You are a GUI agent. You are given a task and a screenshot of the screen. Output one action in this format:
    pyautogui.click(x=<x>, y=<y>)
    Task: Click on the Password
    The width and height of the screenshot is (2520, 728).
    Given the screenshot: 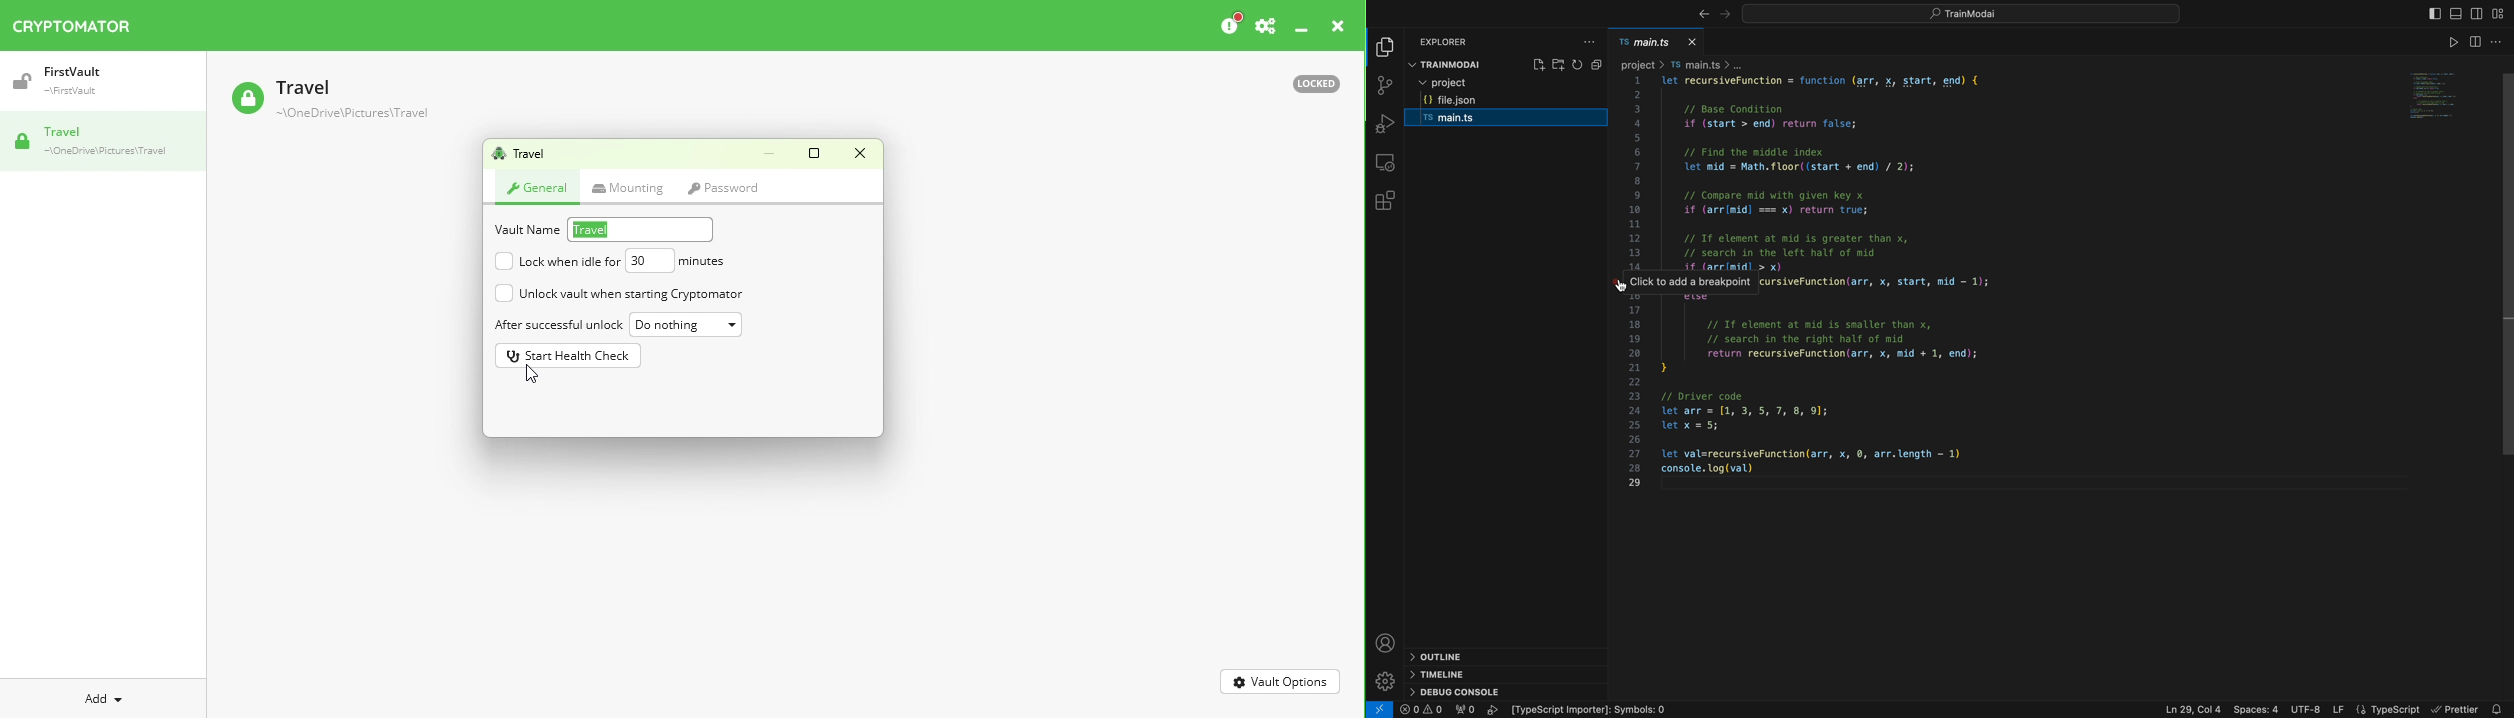 What is the action you would take?
    pyautogui.click(x=726, y=189)
    